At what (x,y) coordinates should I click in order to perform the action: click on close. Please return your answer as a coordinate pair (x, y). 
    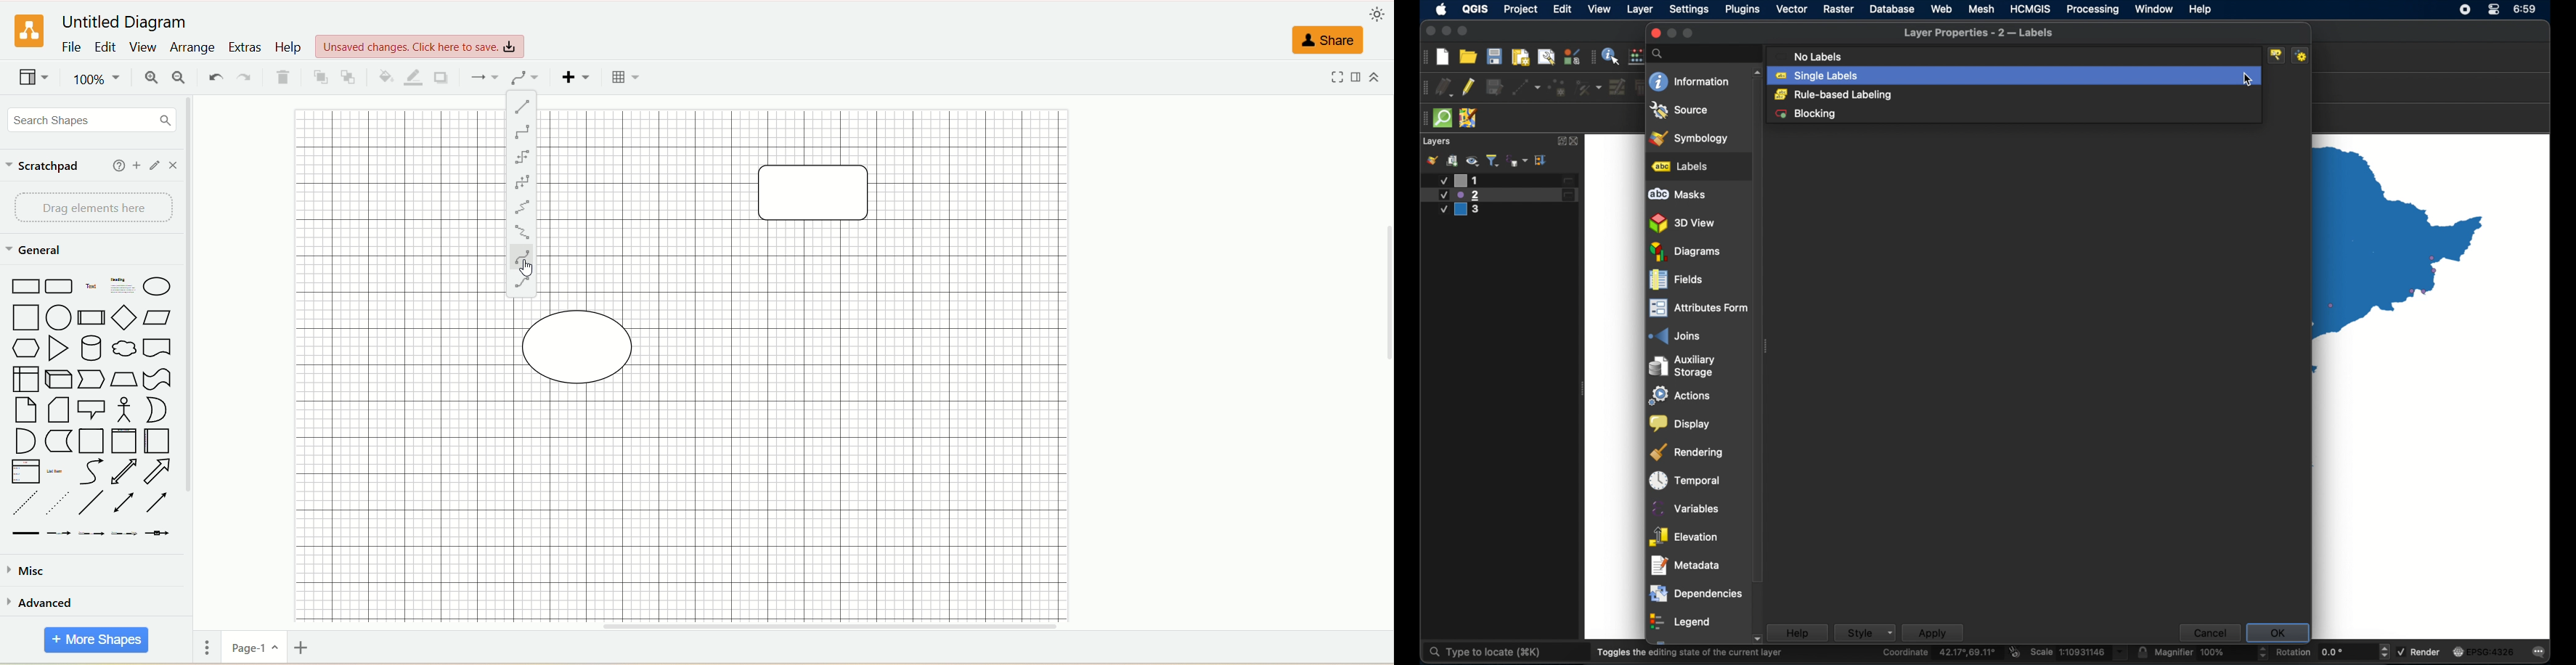
    Looking at the image, I should click on (1654, 33).